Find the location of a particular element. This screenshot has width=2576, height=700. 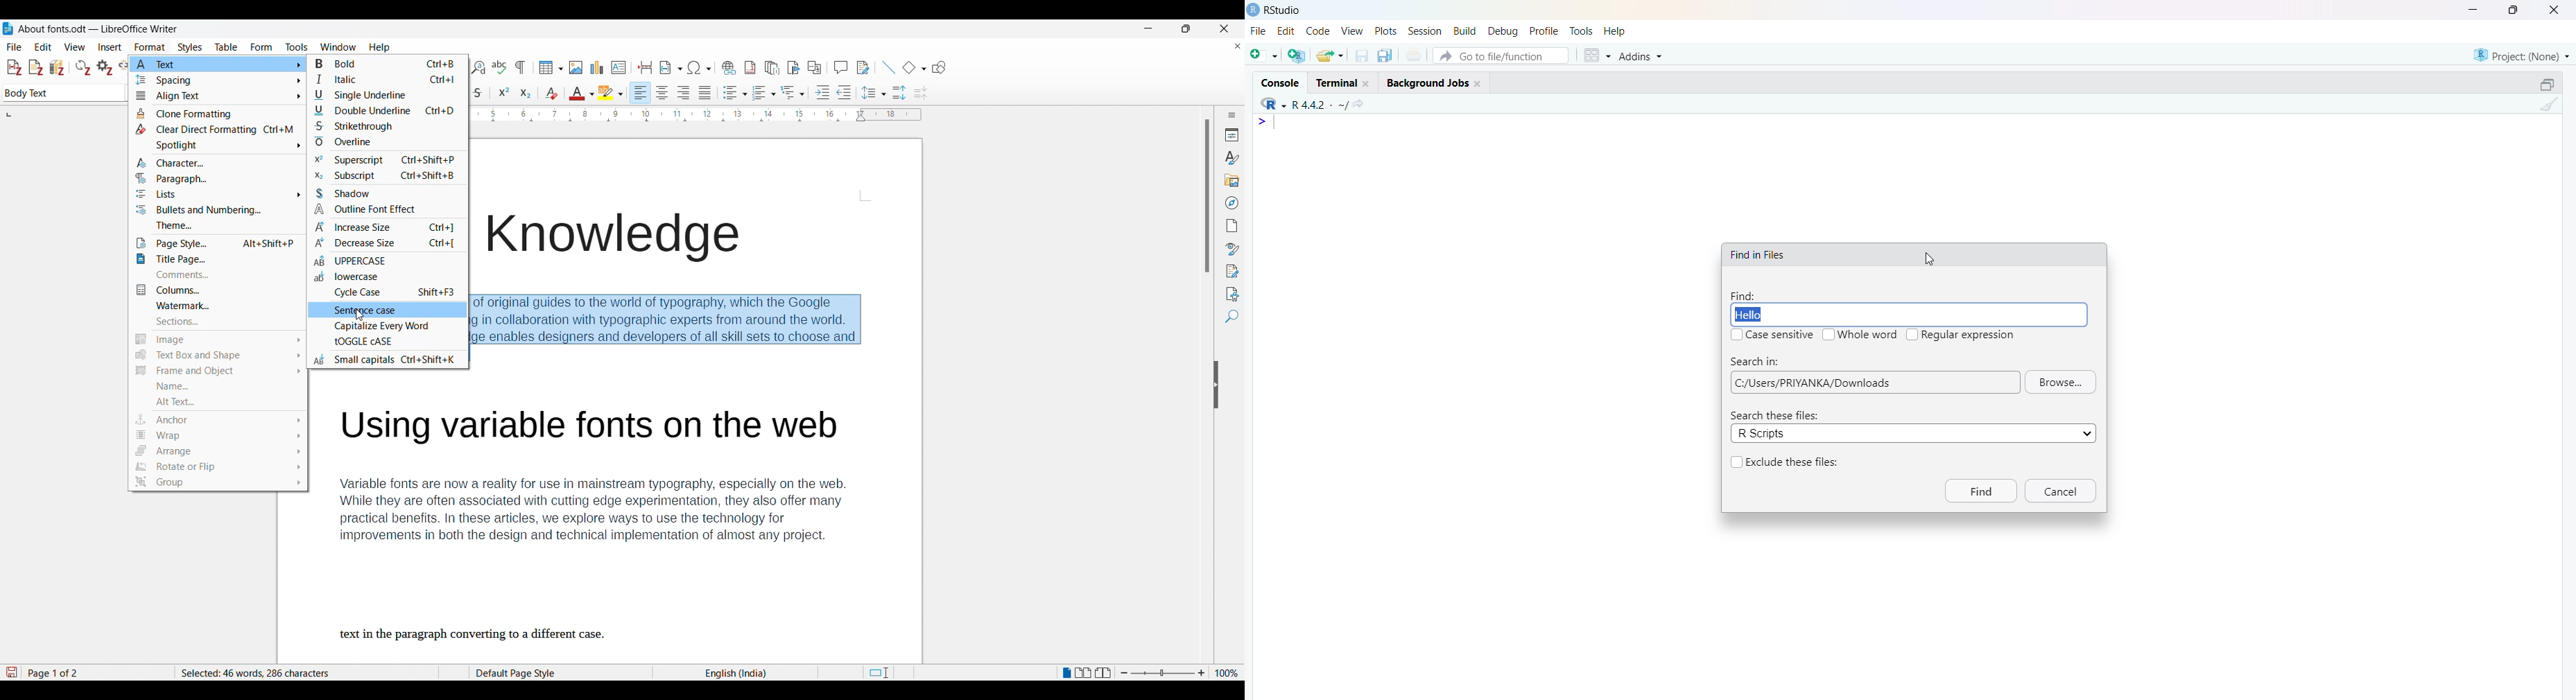

save is located at coordinates (1363, 56).